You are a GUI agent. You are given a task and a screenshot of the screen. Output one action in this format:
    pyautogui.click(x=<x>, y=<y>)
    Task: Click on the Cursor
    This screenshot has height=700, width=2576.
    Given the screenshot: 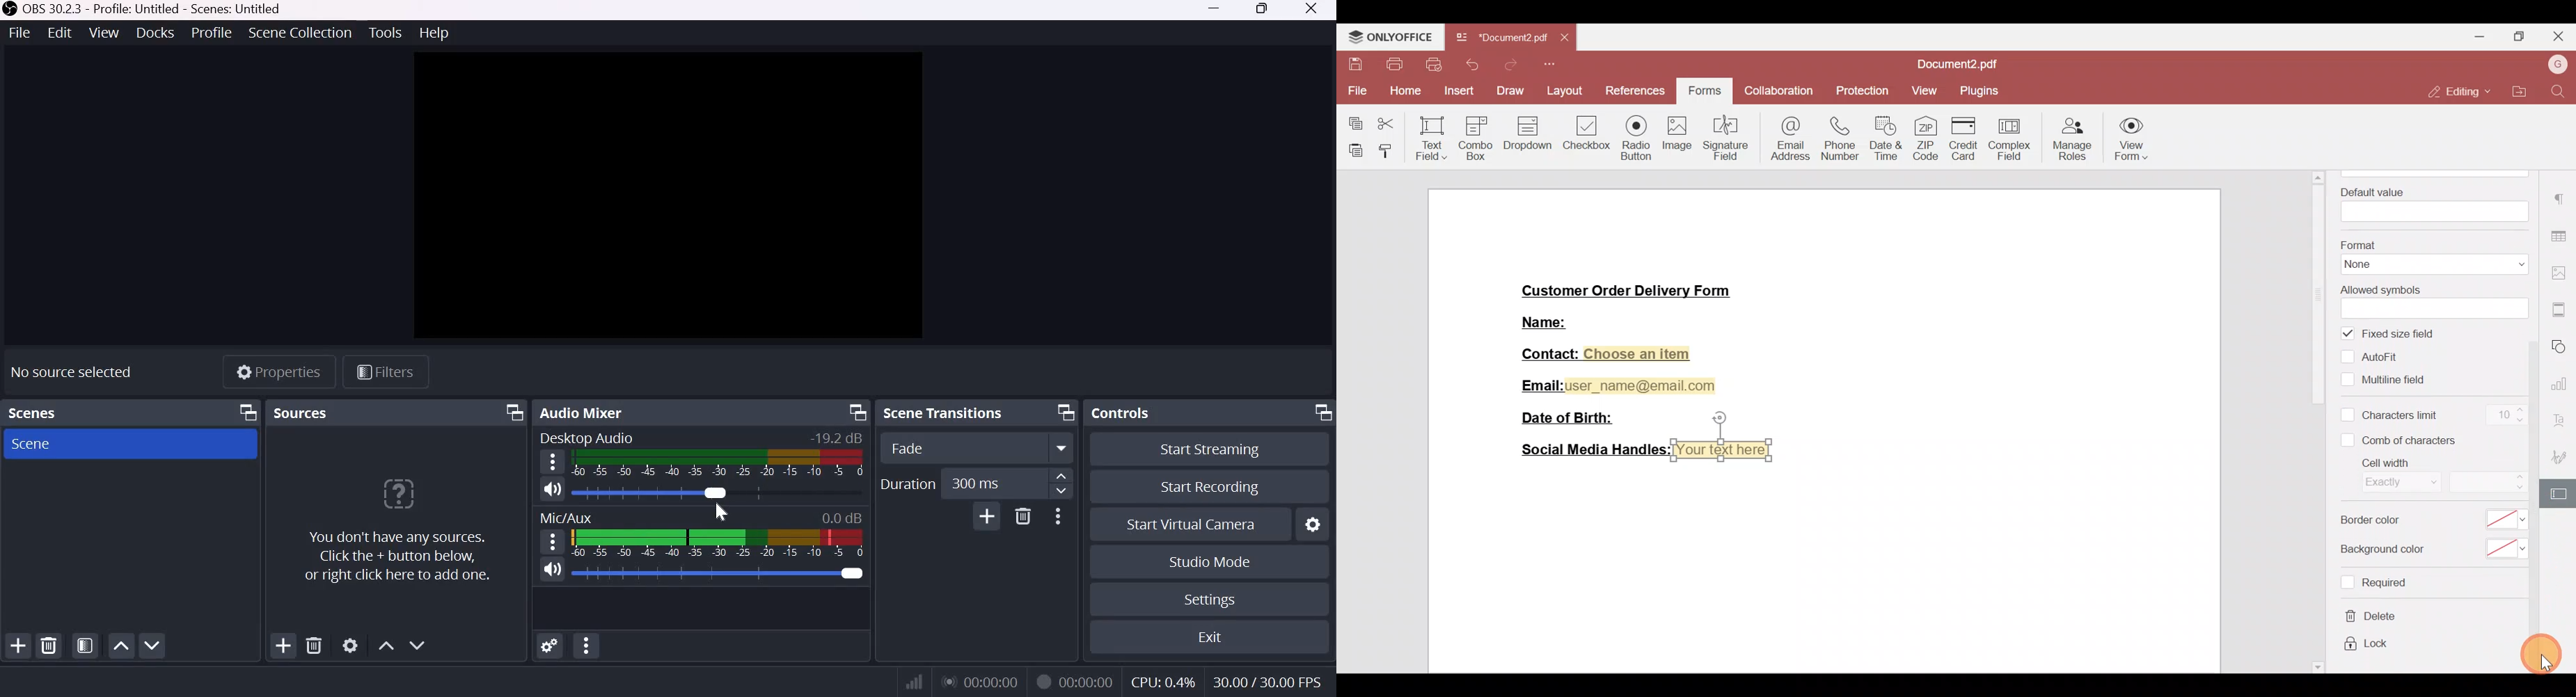 What is the action you would take?
    pyautogui.click(x=718, y=513)
    